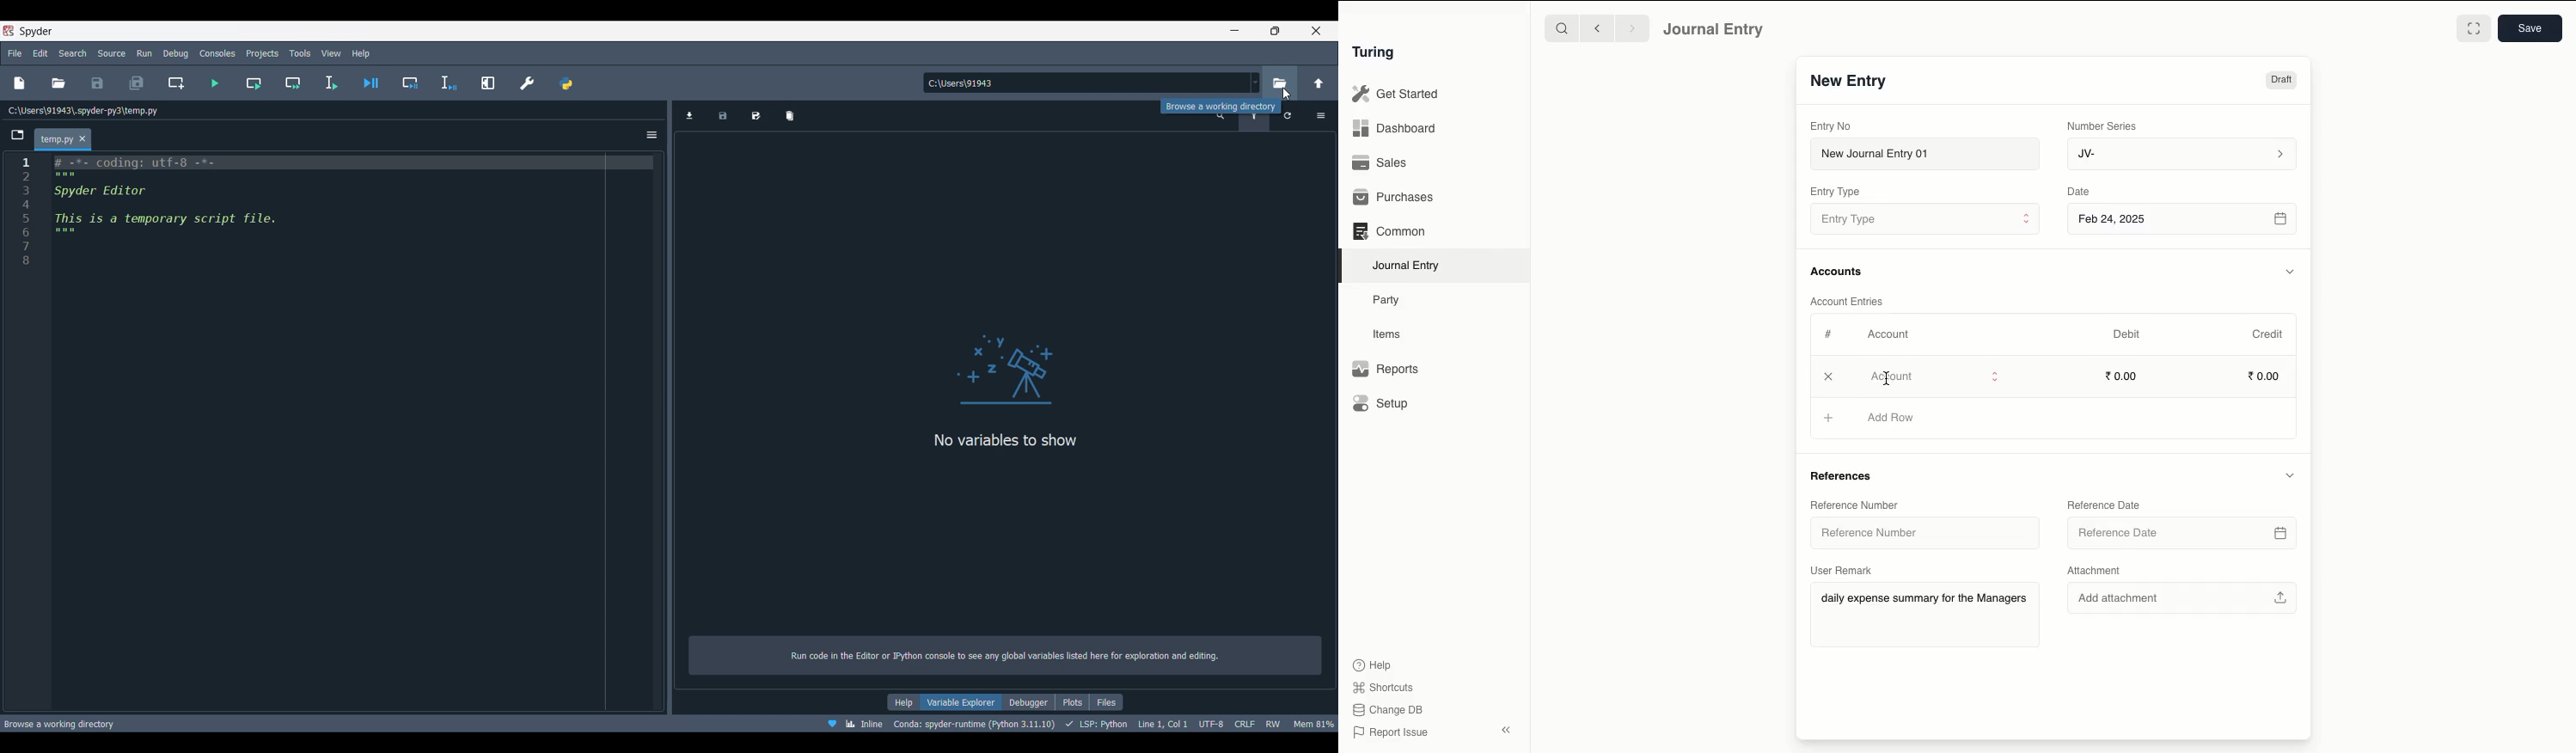 The image size is (2576, 756). Describe the element at coordinates (370, 83) in the screenshot. I see `Debug file` at that location.